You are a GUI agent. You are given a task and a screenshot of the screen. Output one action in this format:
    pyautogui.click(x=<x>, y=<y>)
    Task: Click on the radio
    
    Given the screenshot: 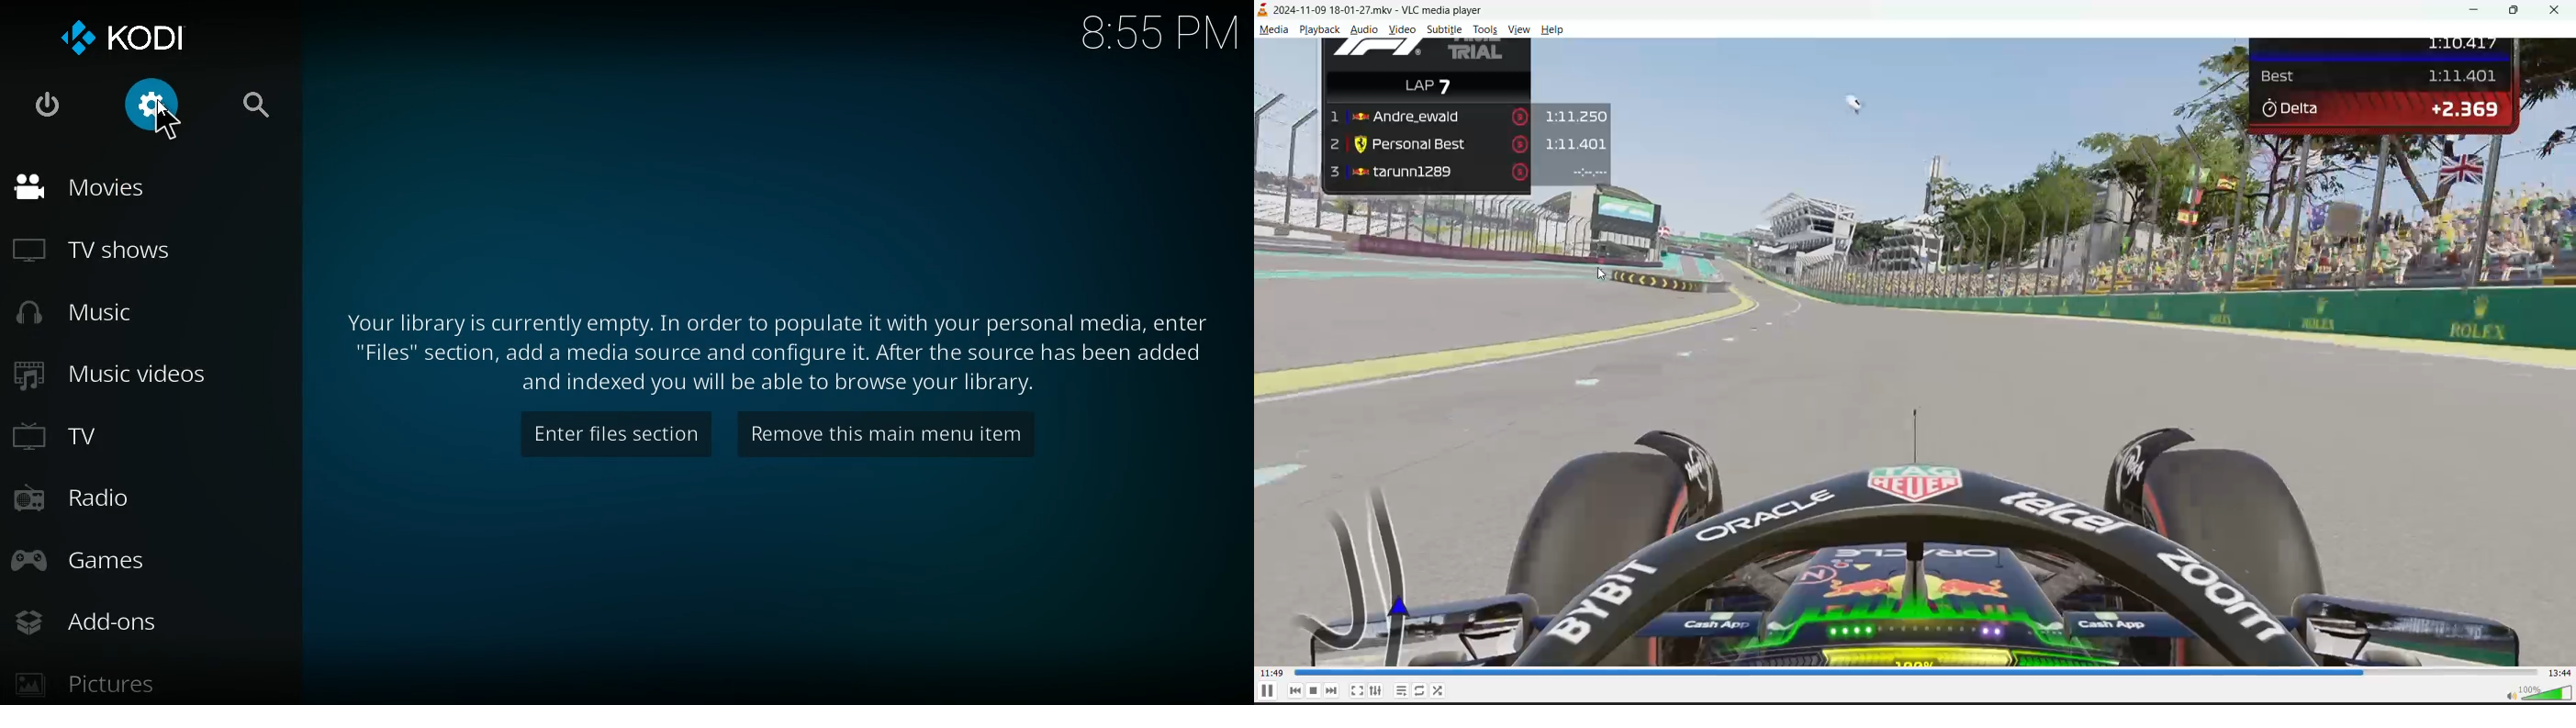 What is the action you would take?
    pyautogui.click(x=94, y=495)
    